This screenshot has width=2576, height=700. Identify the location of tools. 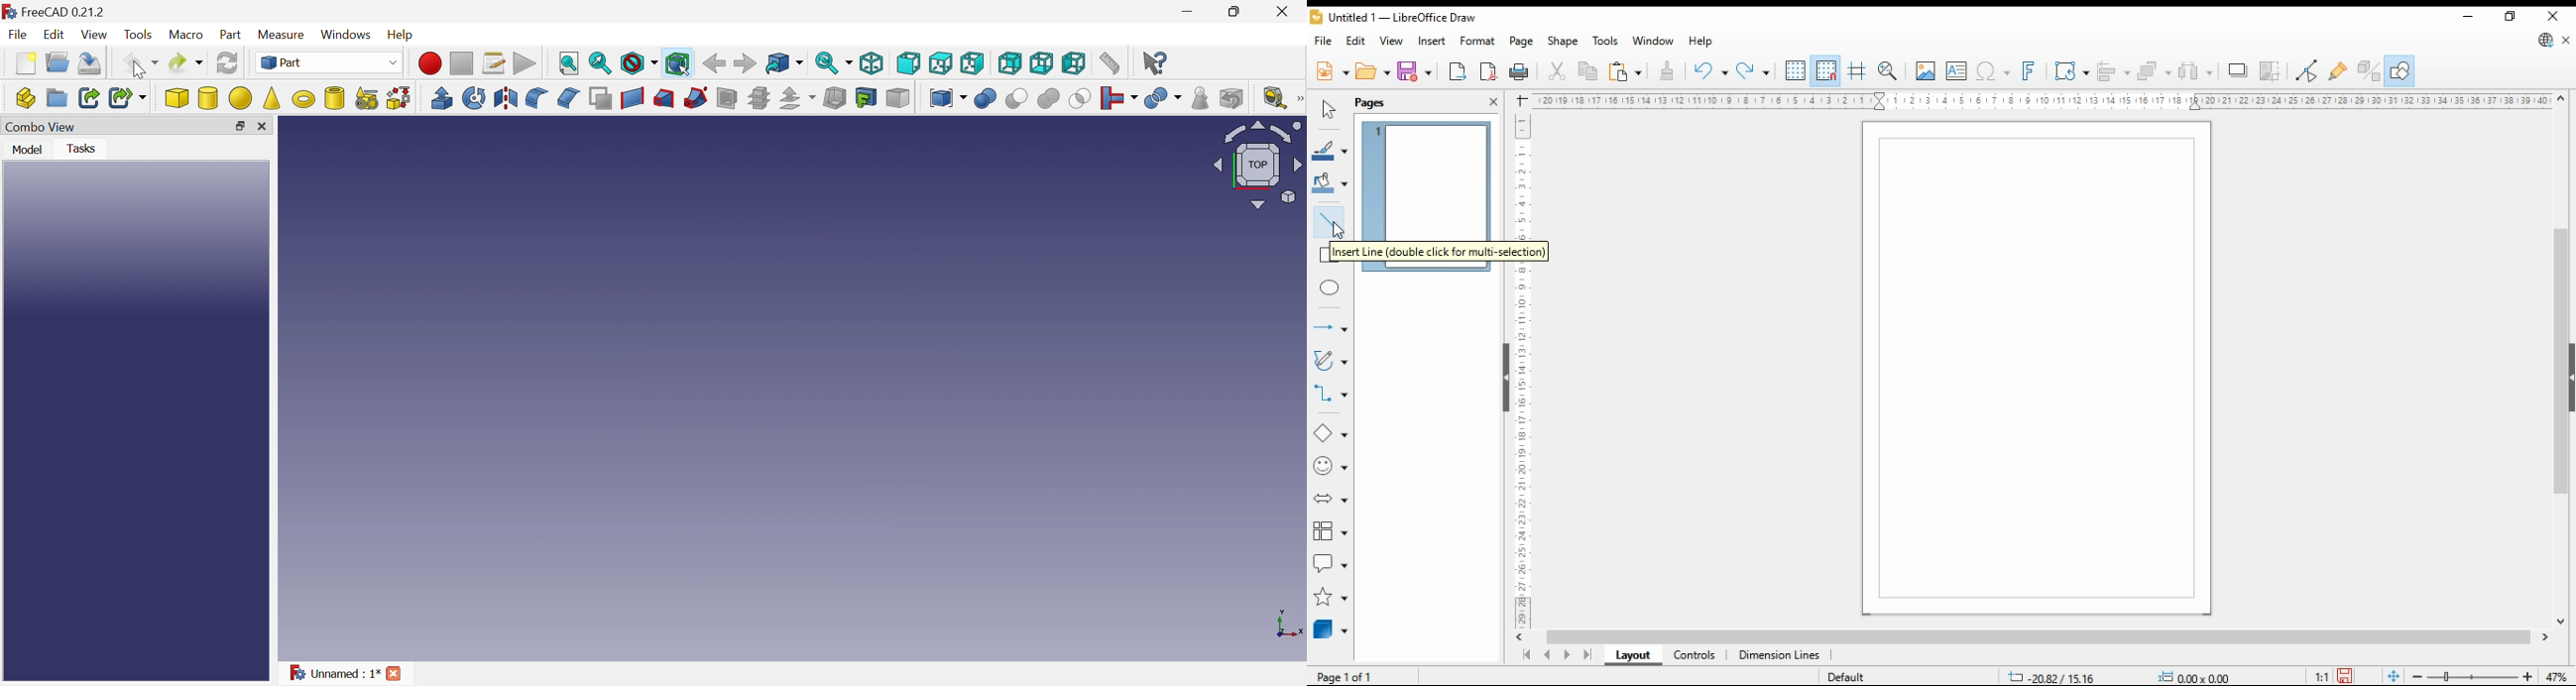
(1606, 42).